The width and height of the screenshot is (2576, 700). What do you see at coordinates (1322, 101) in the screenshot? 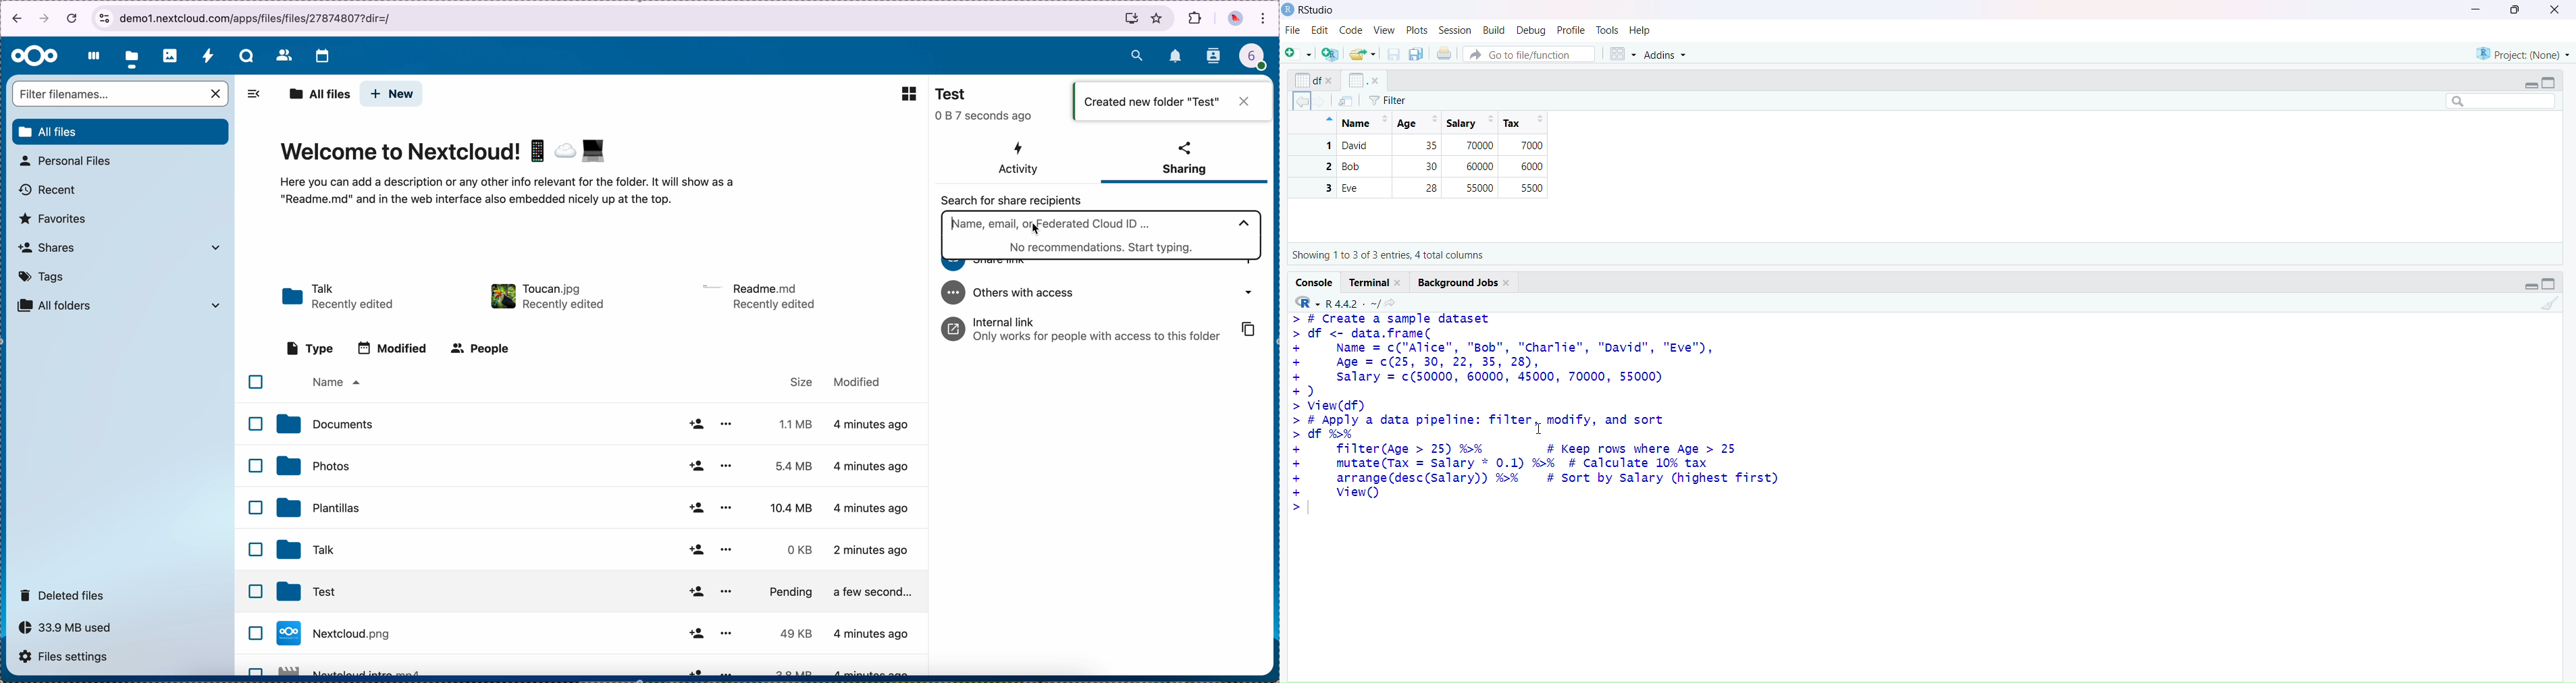
I see `forward` at bounding box center [1322, 101].